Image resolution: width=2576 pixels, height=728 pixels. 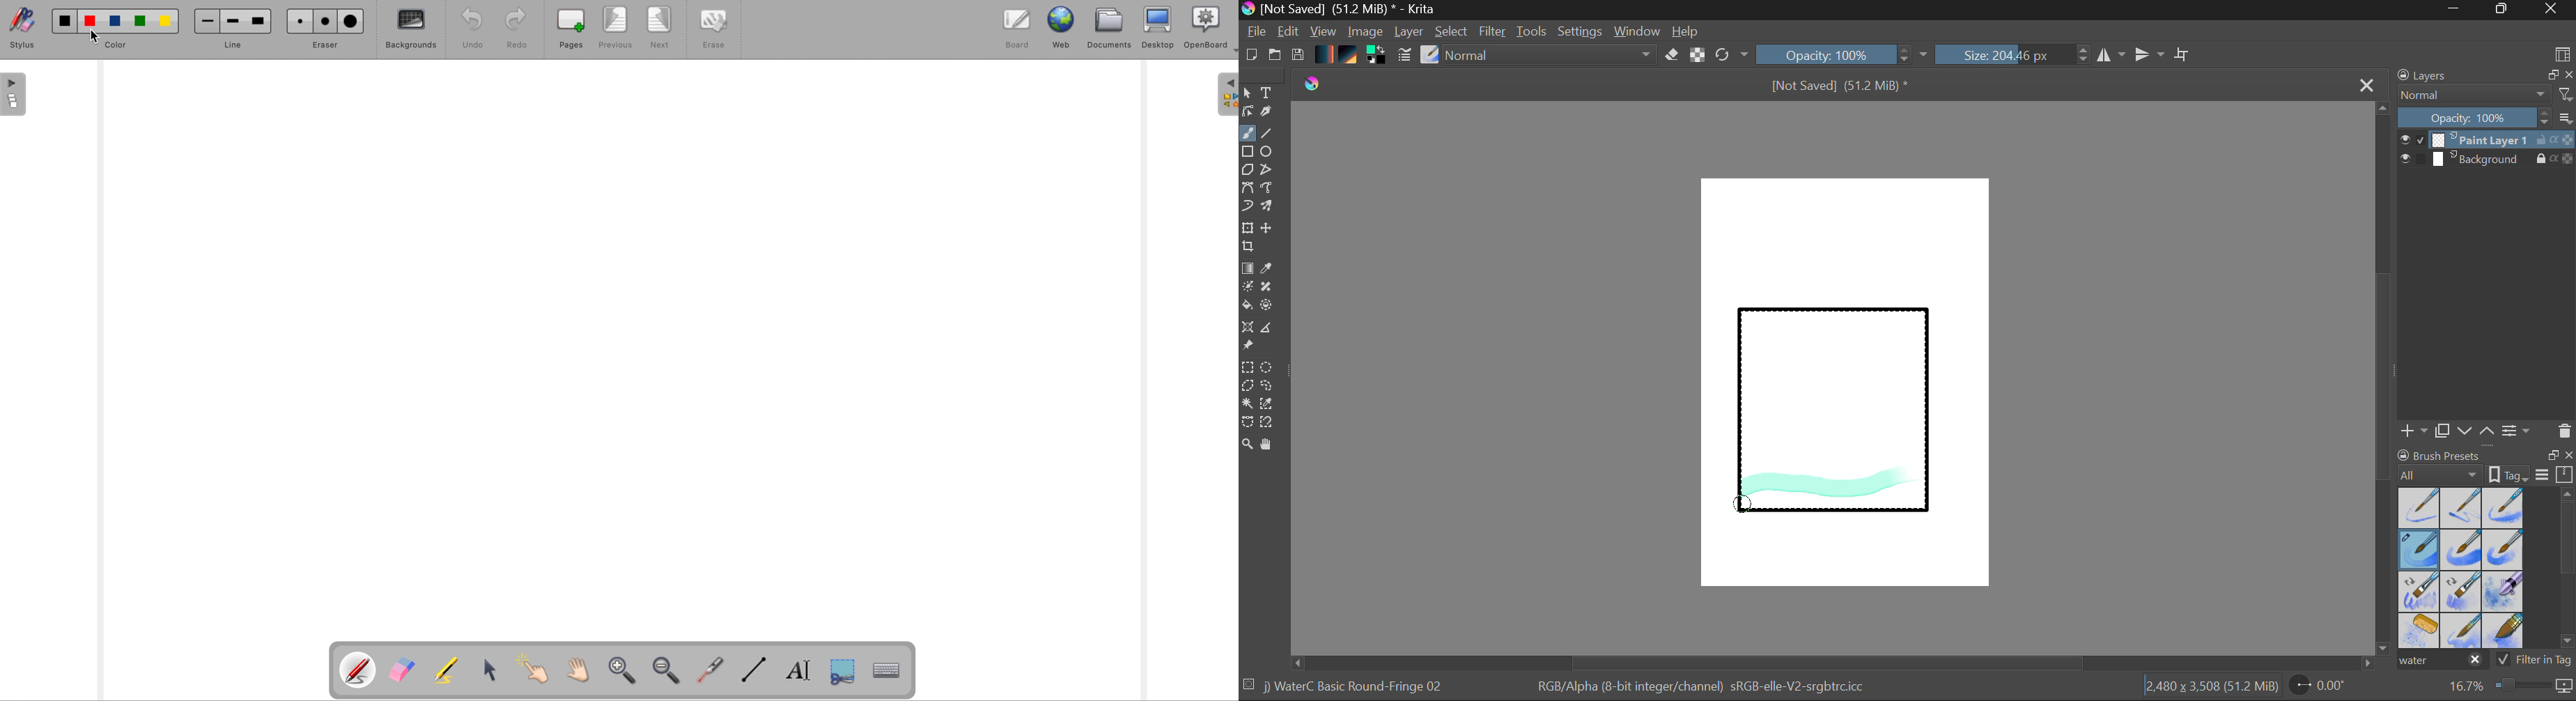 What do you see at coordinates (2504, 550) in the screenshot?
I see `Water C - Grunge` at bounding box center [2504, 550].